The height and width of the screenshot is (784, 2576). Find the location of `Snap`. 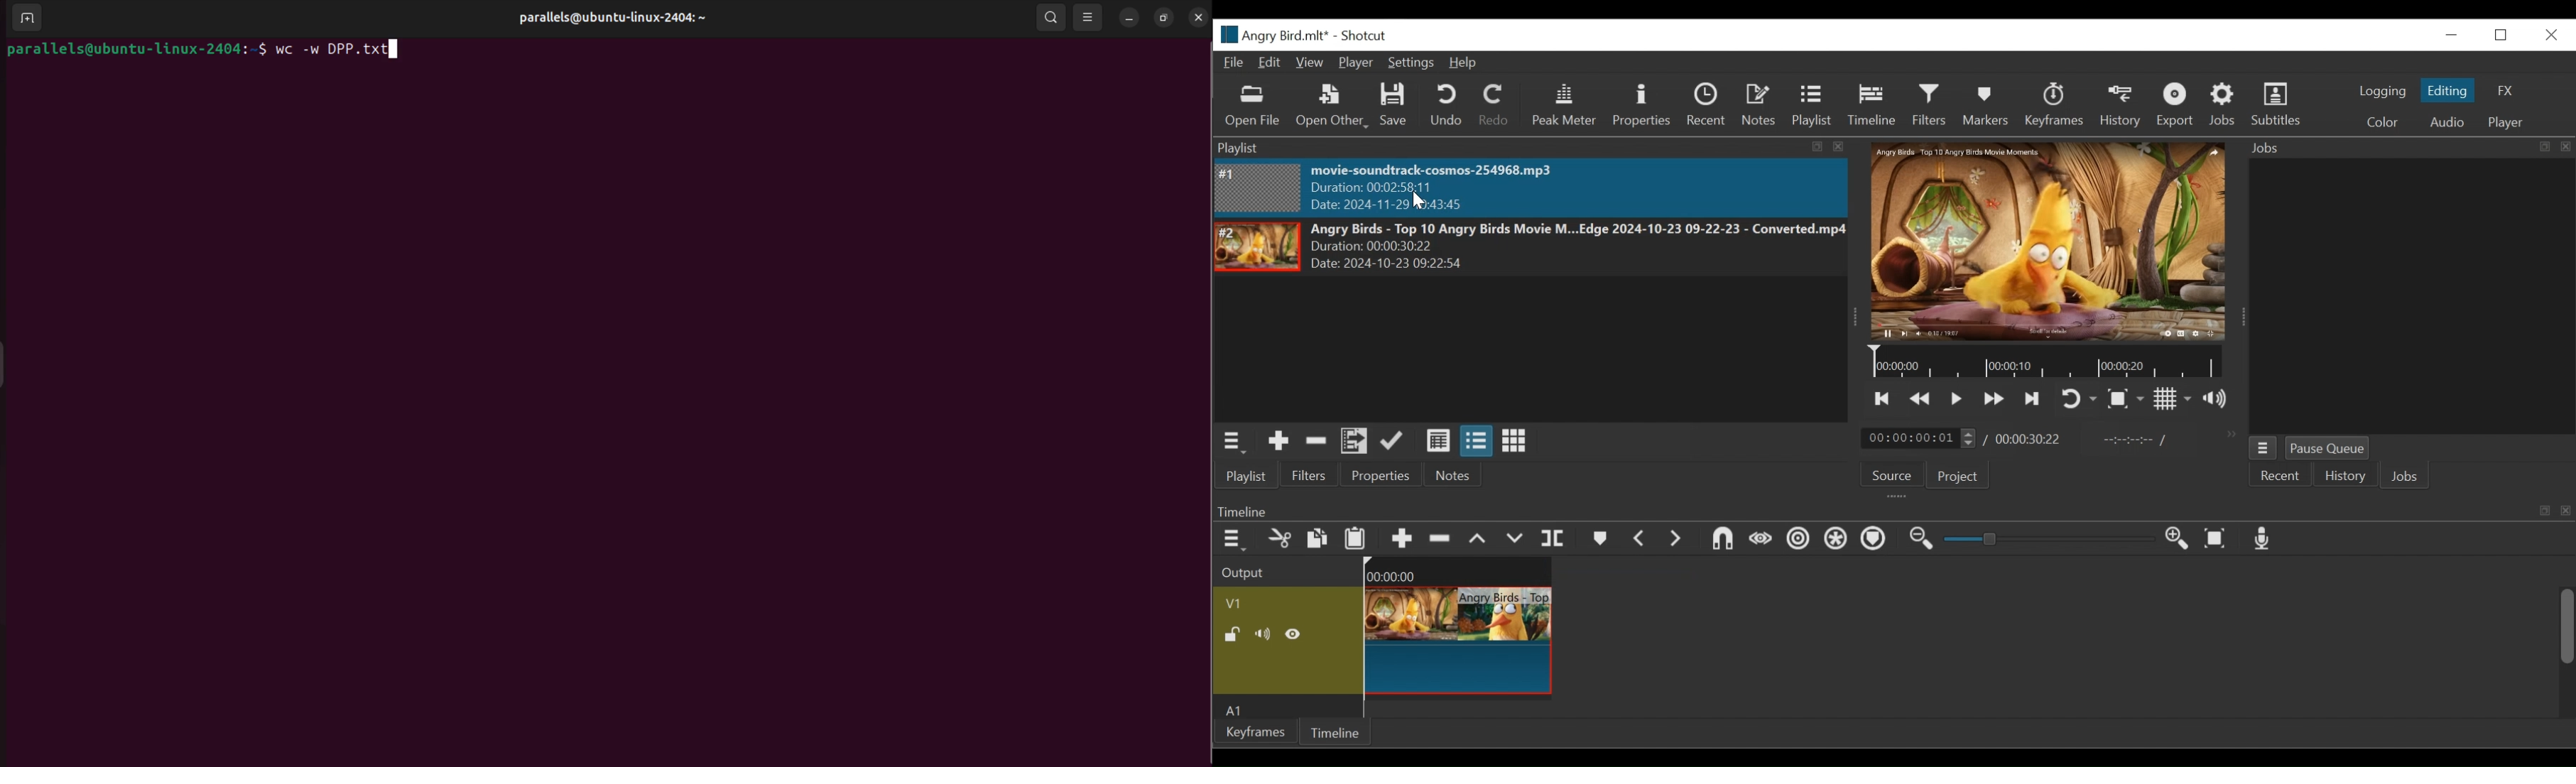

Snap is located at coordinates (1720, 540).